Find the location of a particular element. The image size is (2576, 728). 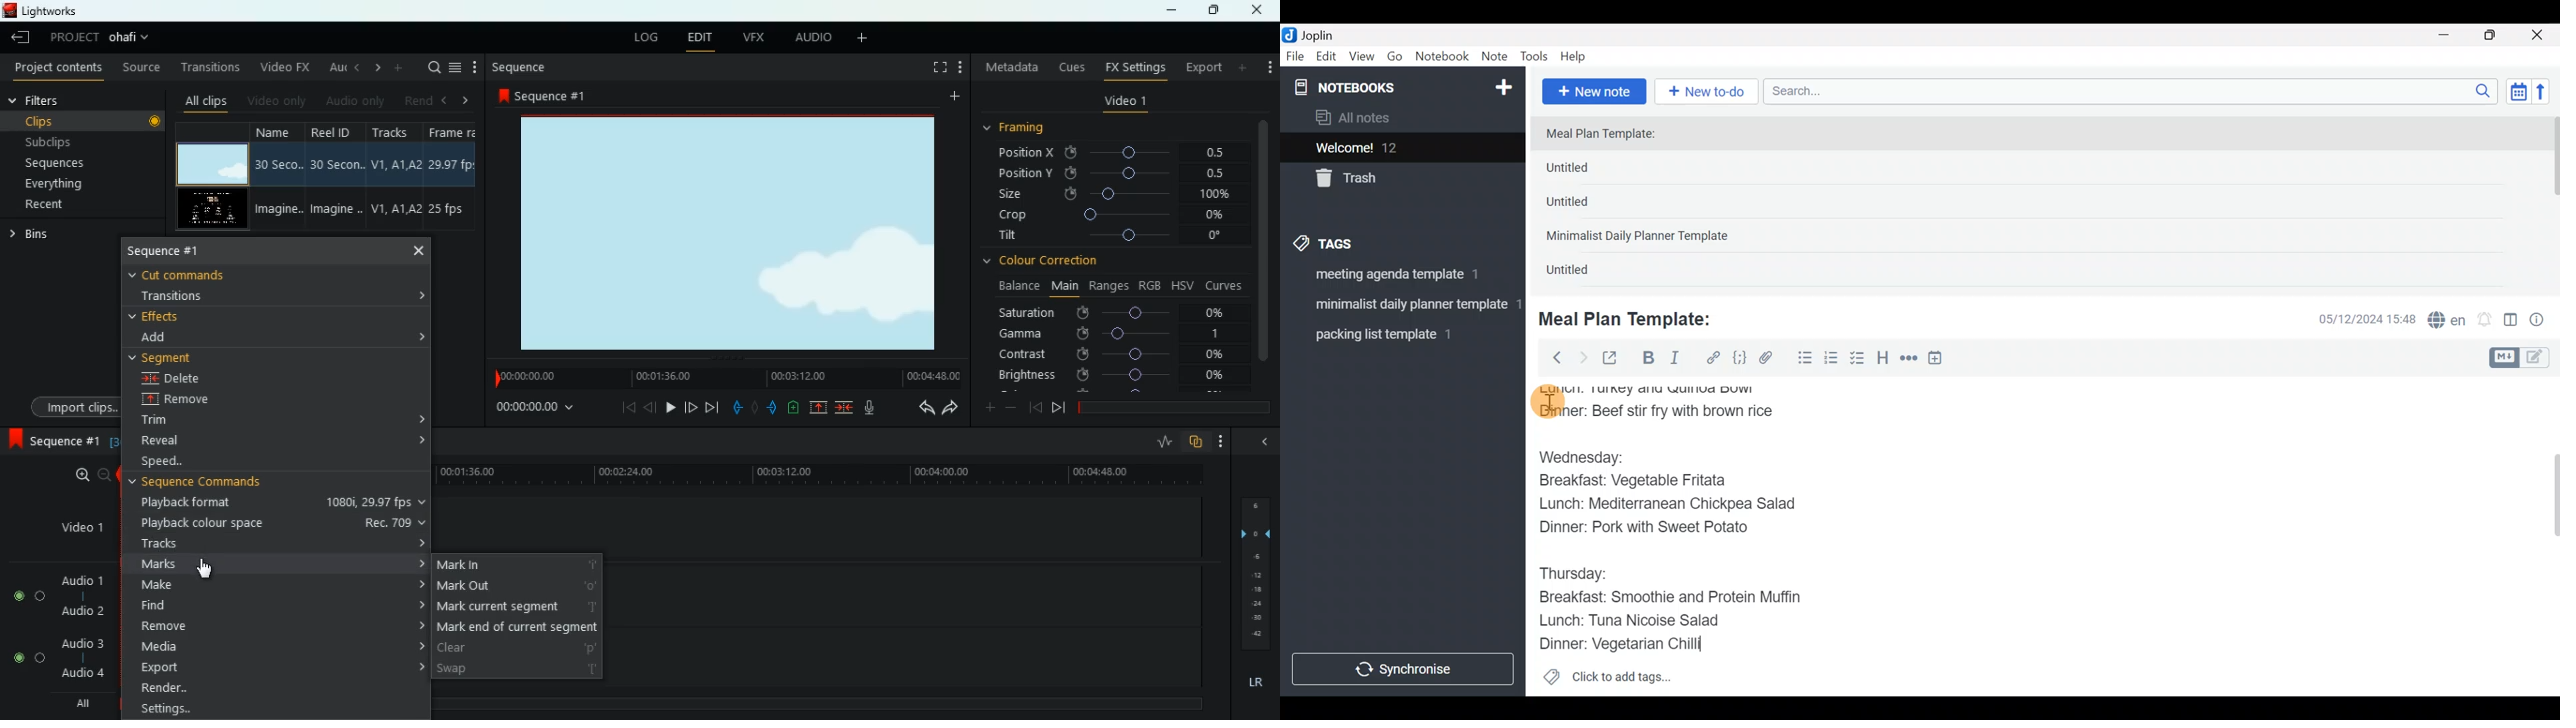

Back is located at coordinates (1551, 357).